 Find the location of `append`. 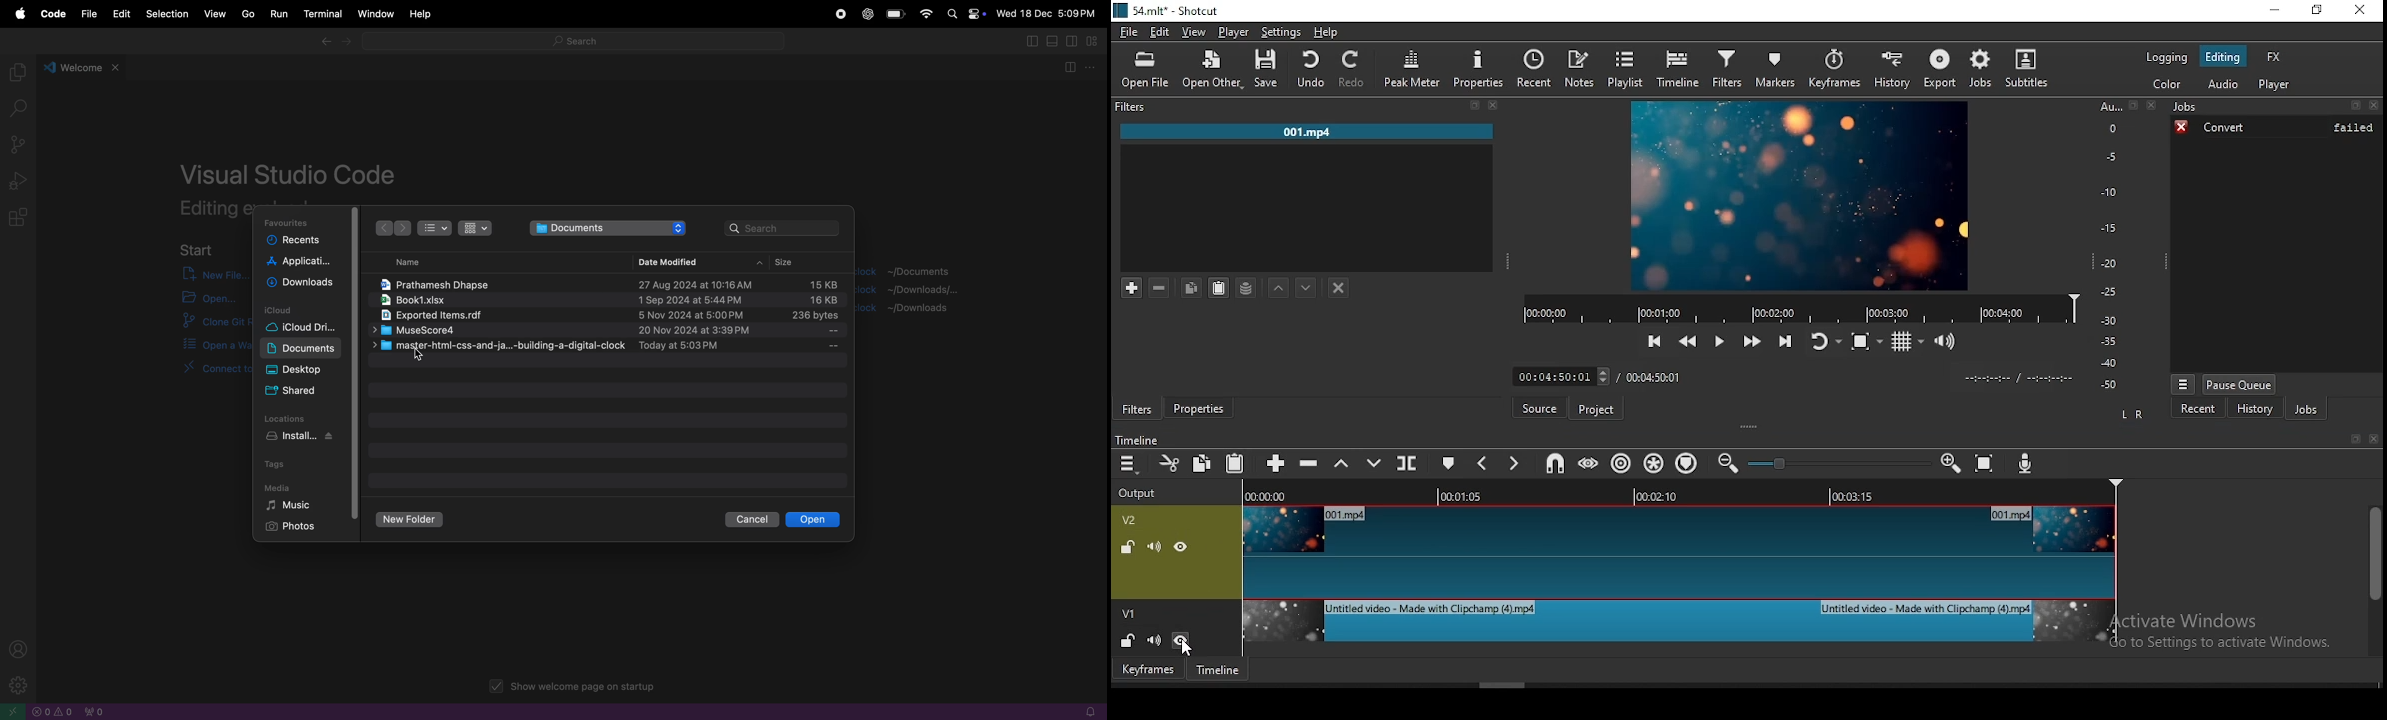

append is located at coordinates (1273, 464).